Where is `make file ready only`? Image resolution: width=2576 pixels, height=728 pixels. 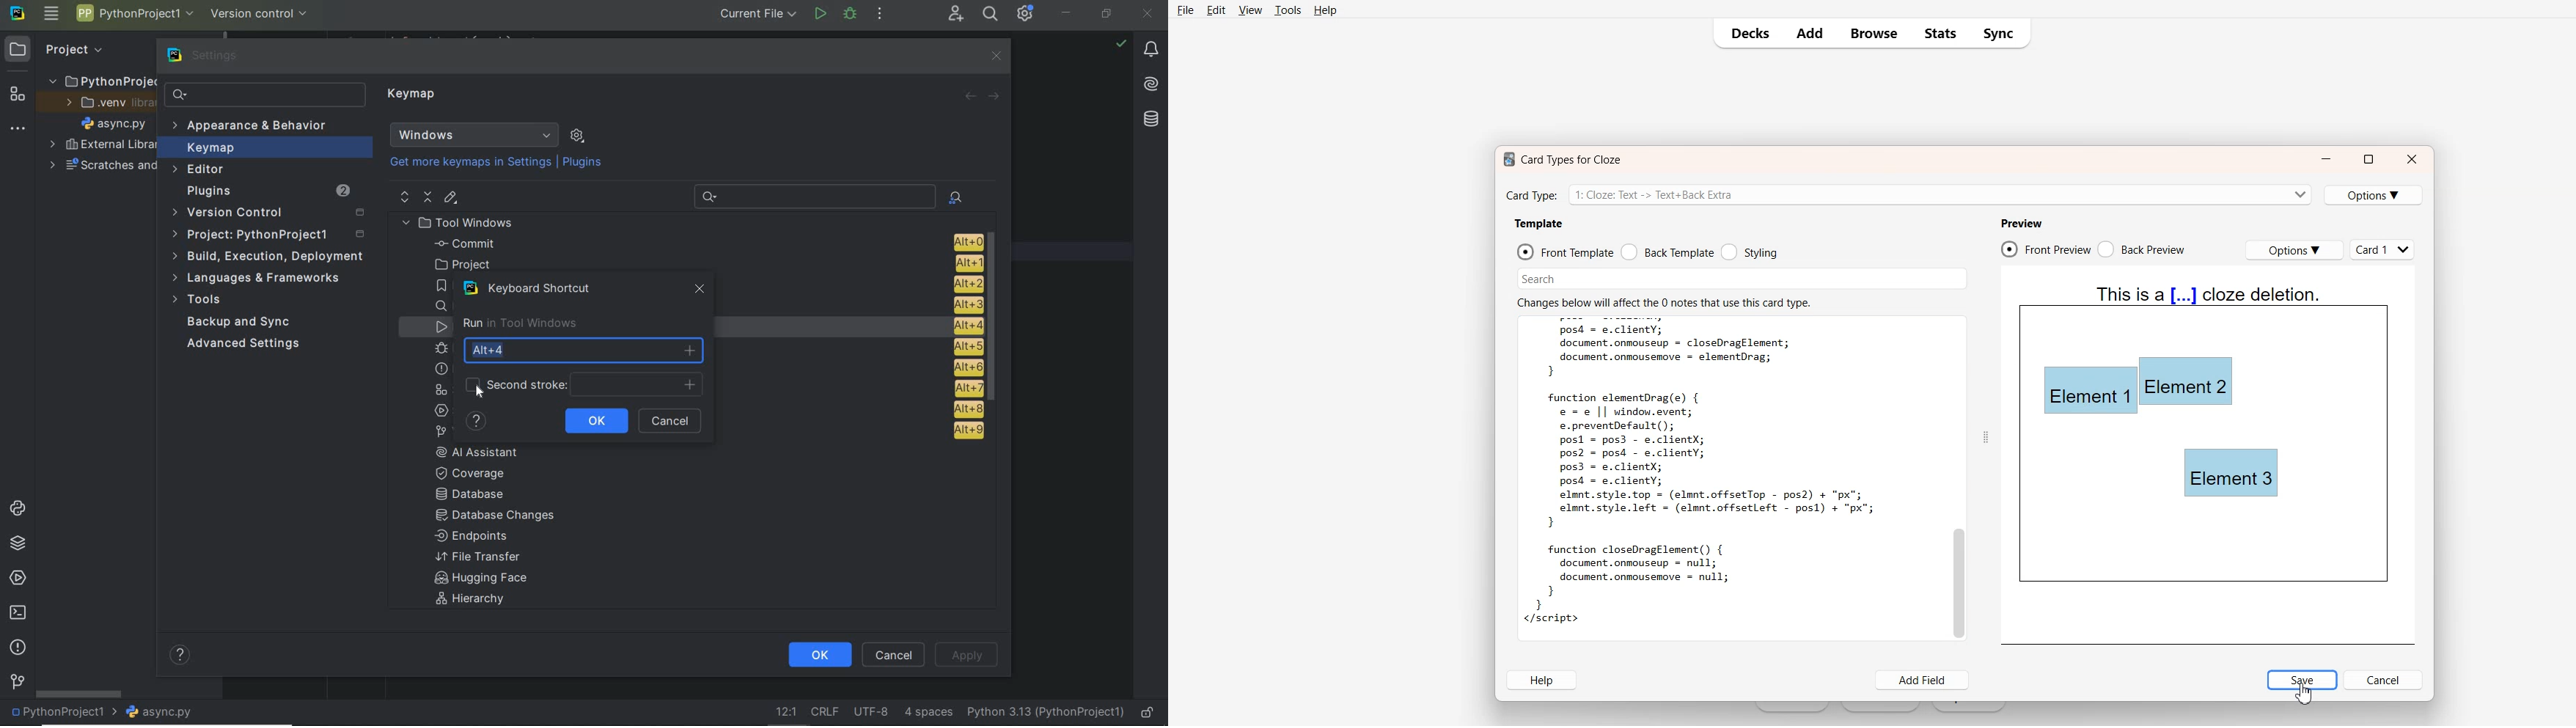
make file ready only is located at coordinates (1147, 713).